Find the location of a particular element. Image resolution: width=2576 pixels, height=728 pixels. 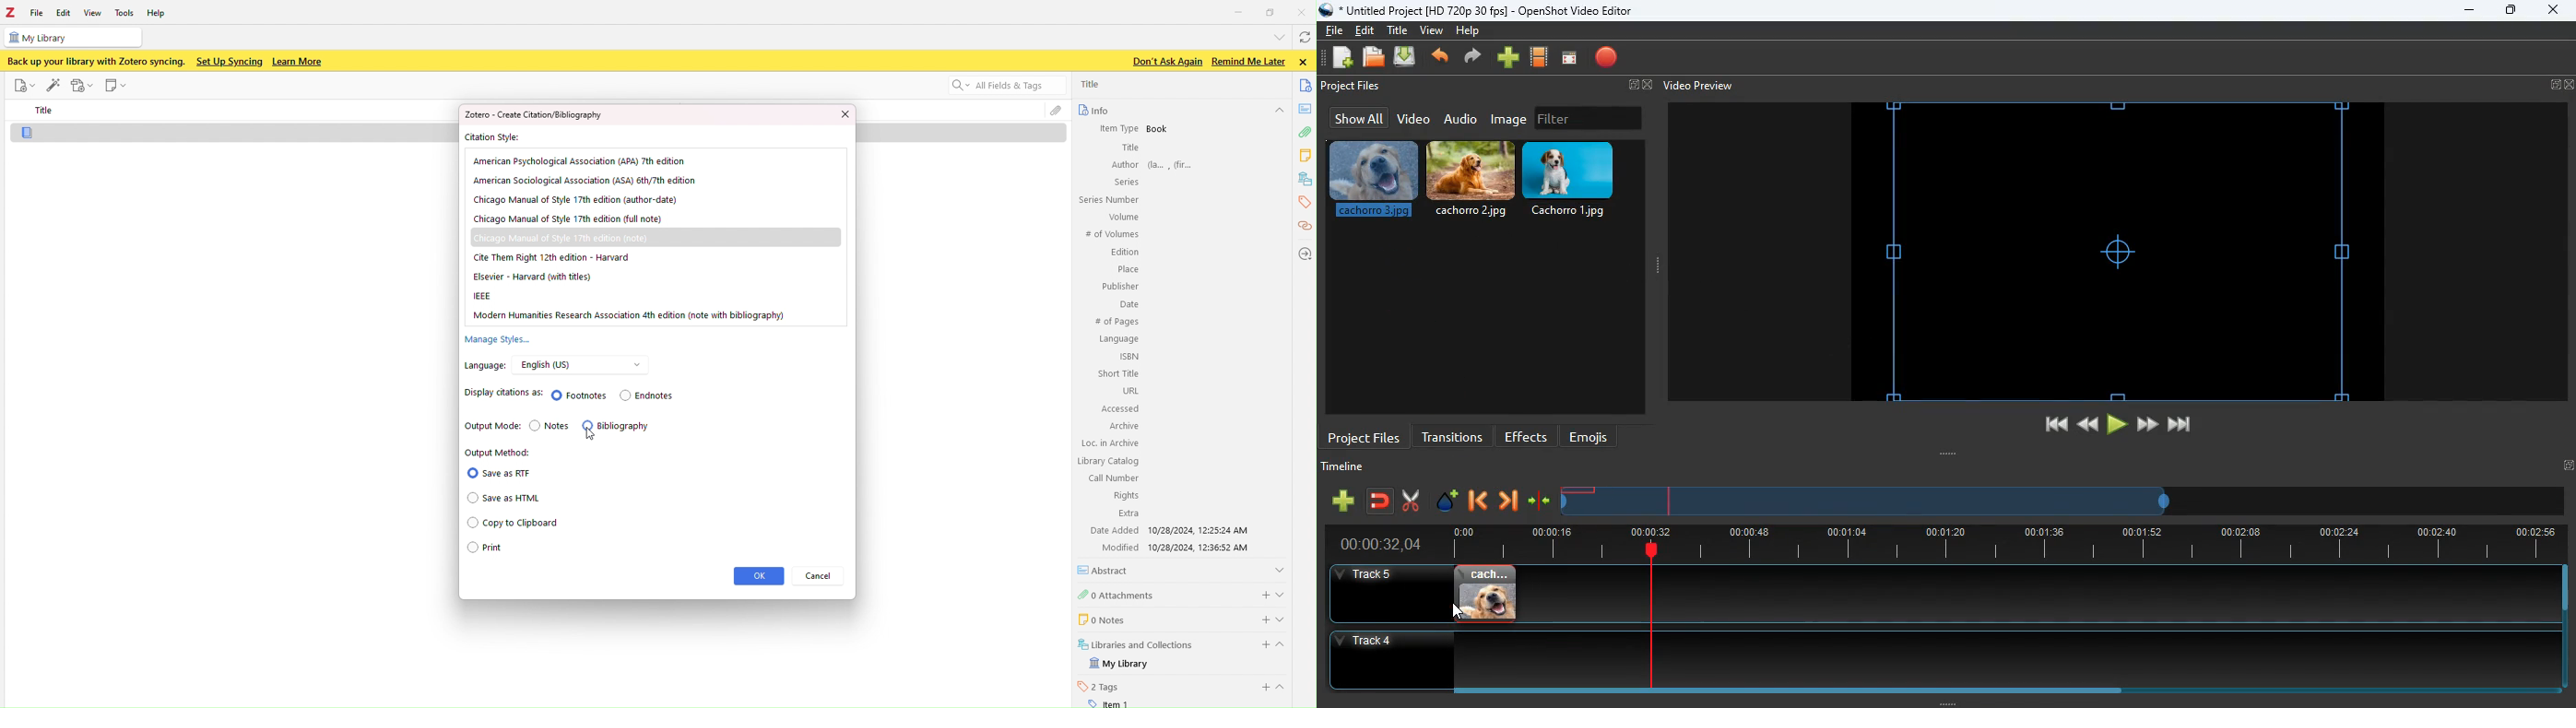

track 5 is located at coordinates (1368, 575).